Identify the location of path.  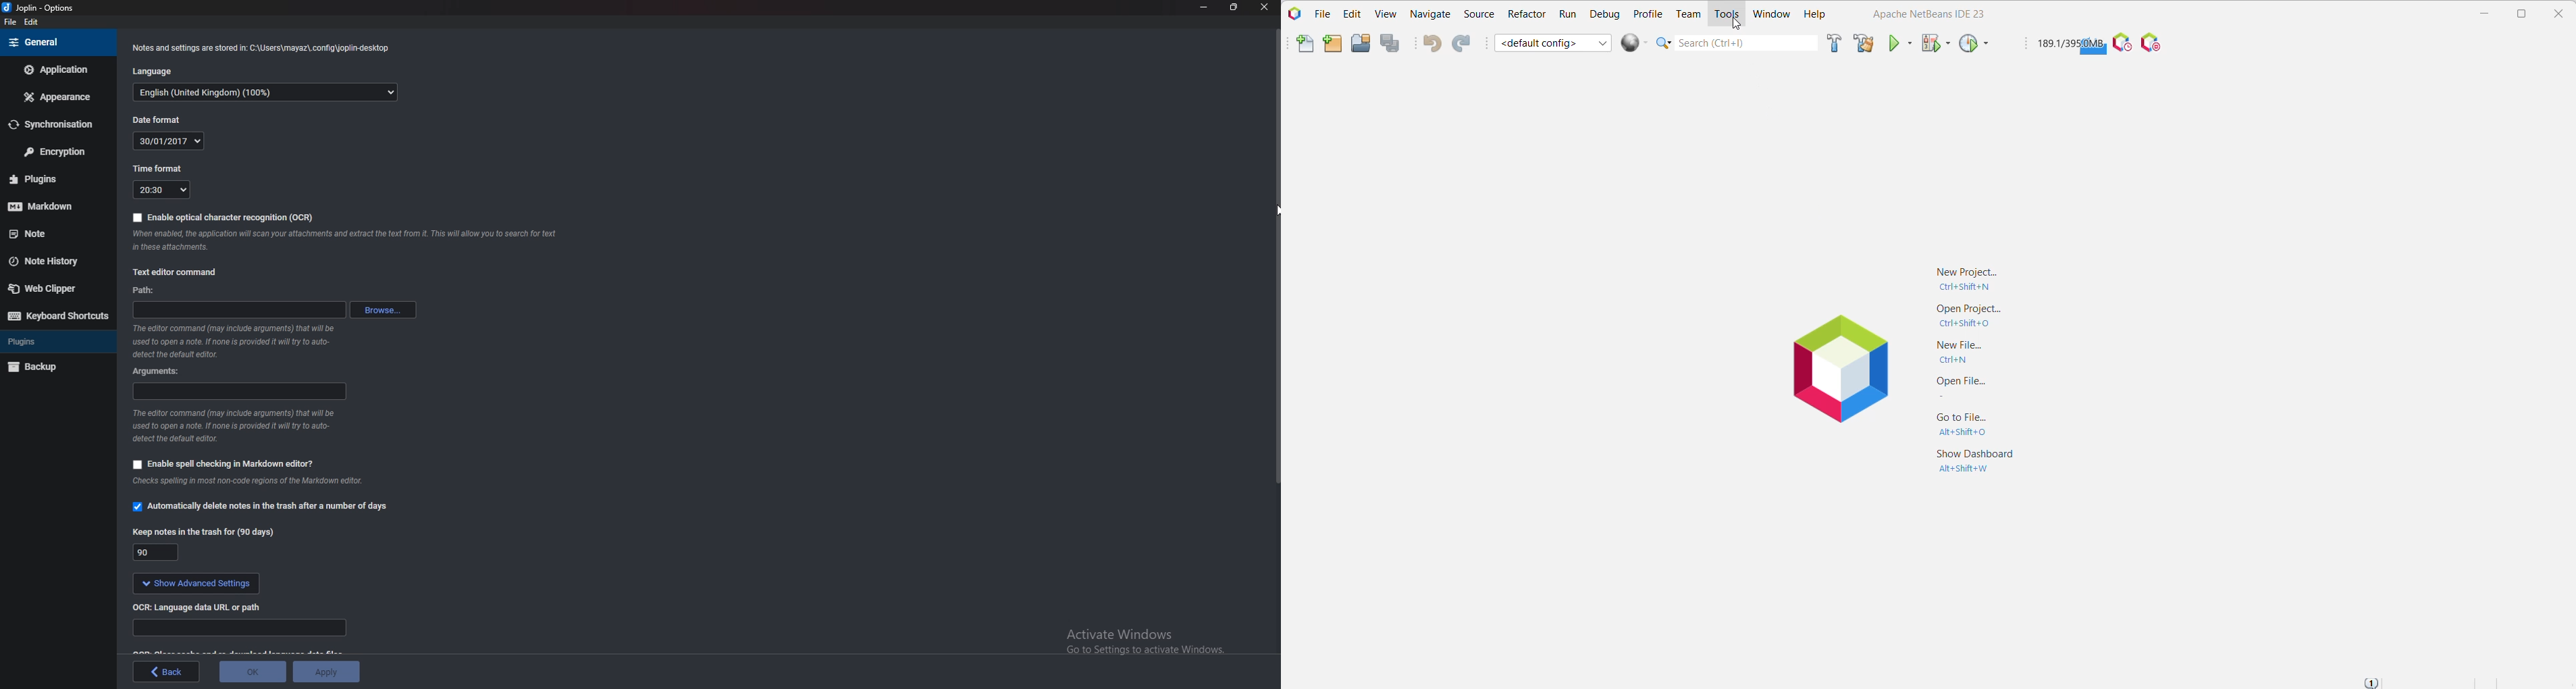
(239, 308).